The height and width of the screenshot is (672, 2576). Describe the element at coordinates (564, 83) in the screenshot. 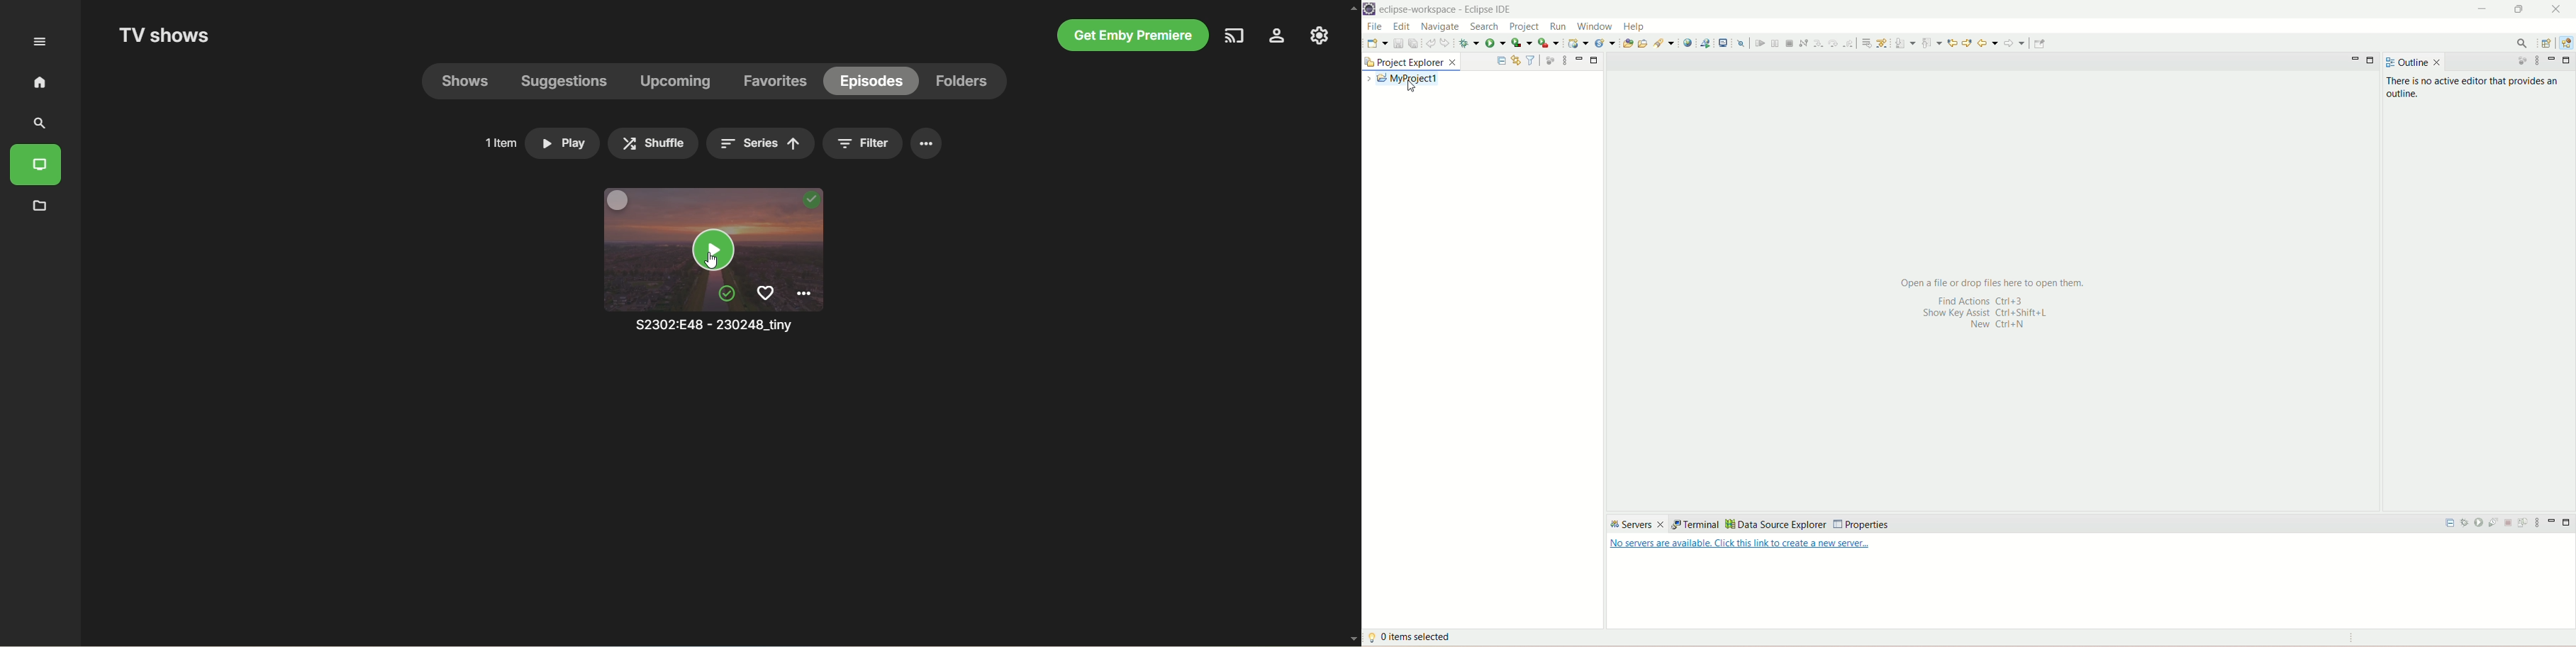

I see `suggestions` at that location.